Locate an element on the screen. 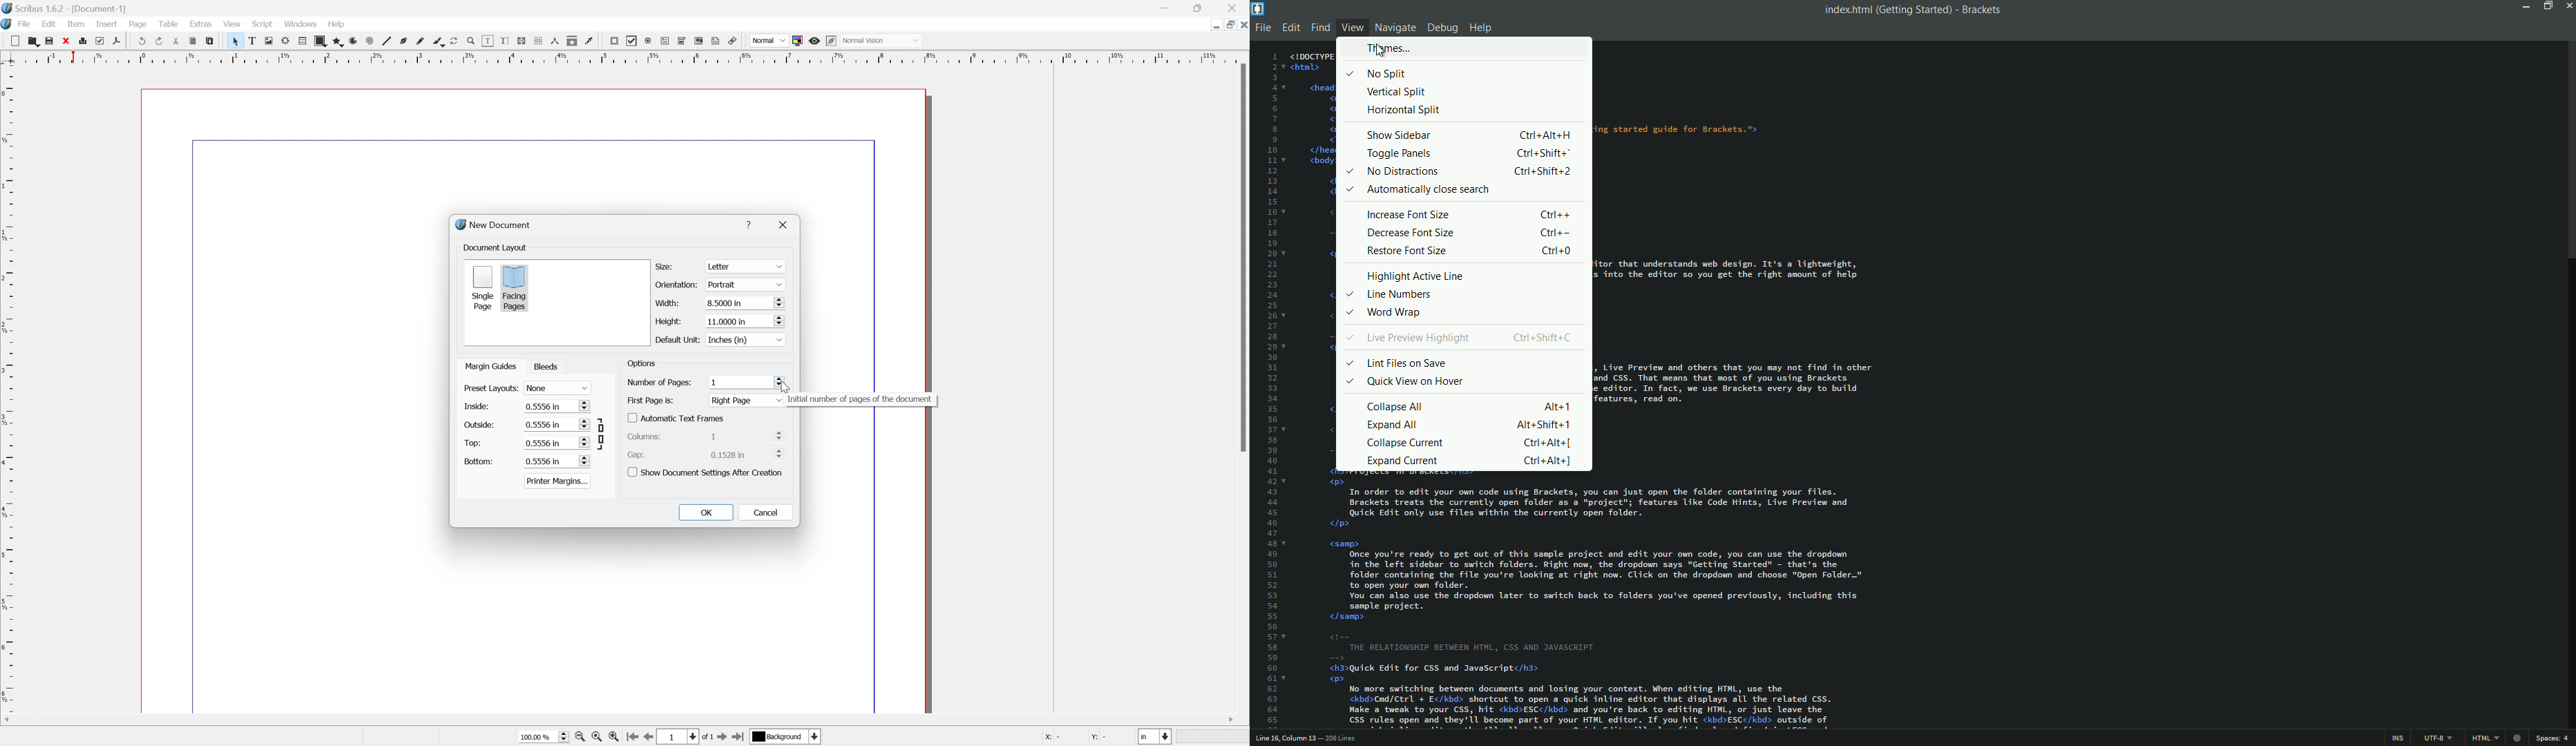 The width and height of the screenshot is (2576, 756). toggle panels is located at coordinates (1397, 155).